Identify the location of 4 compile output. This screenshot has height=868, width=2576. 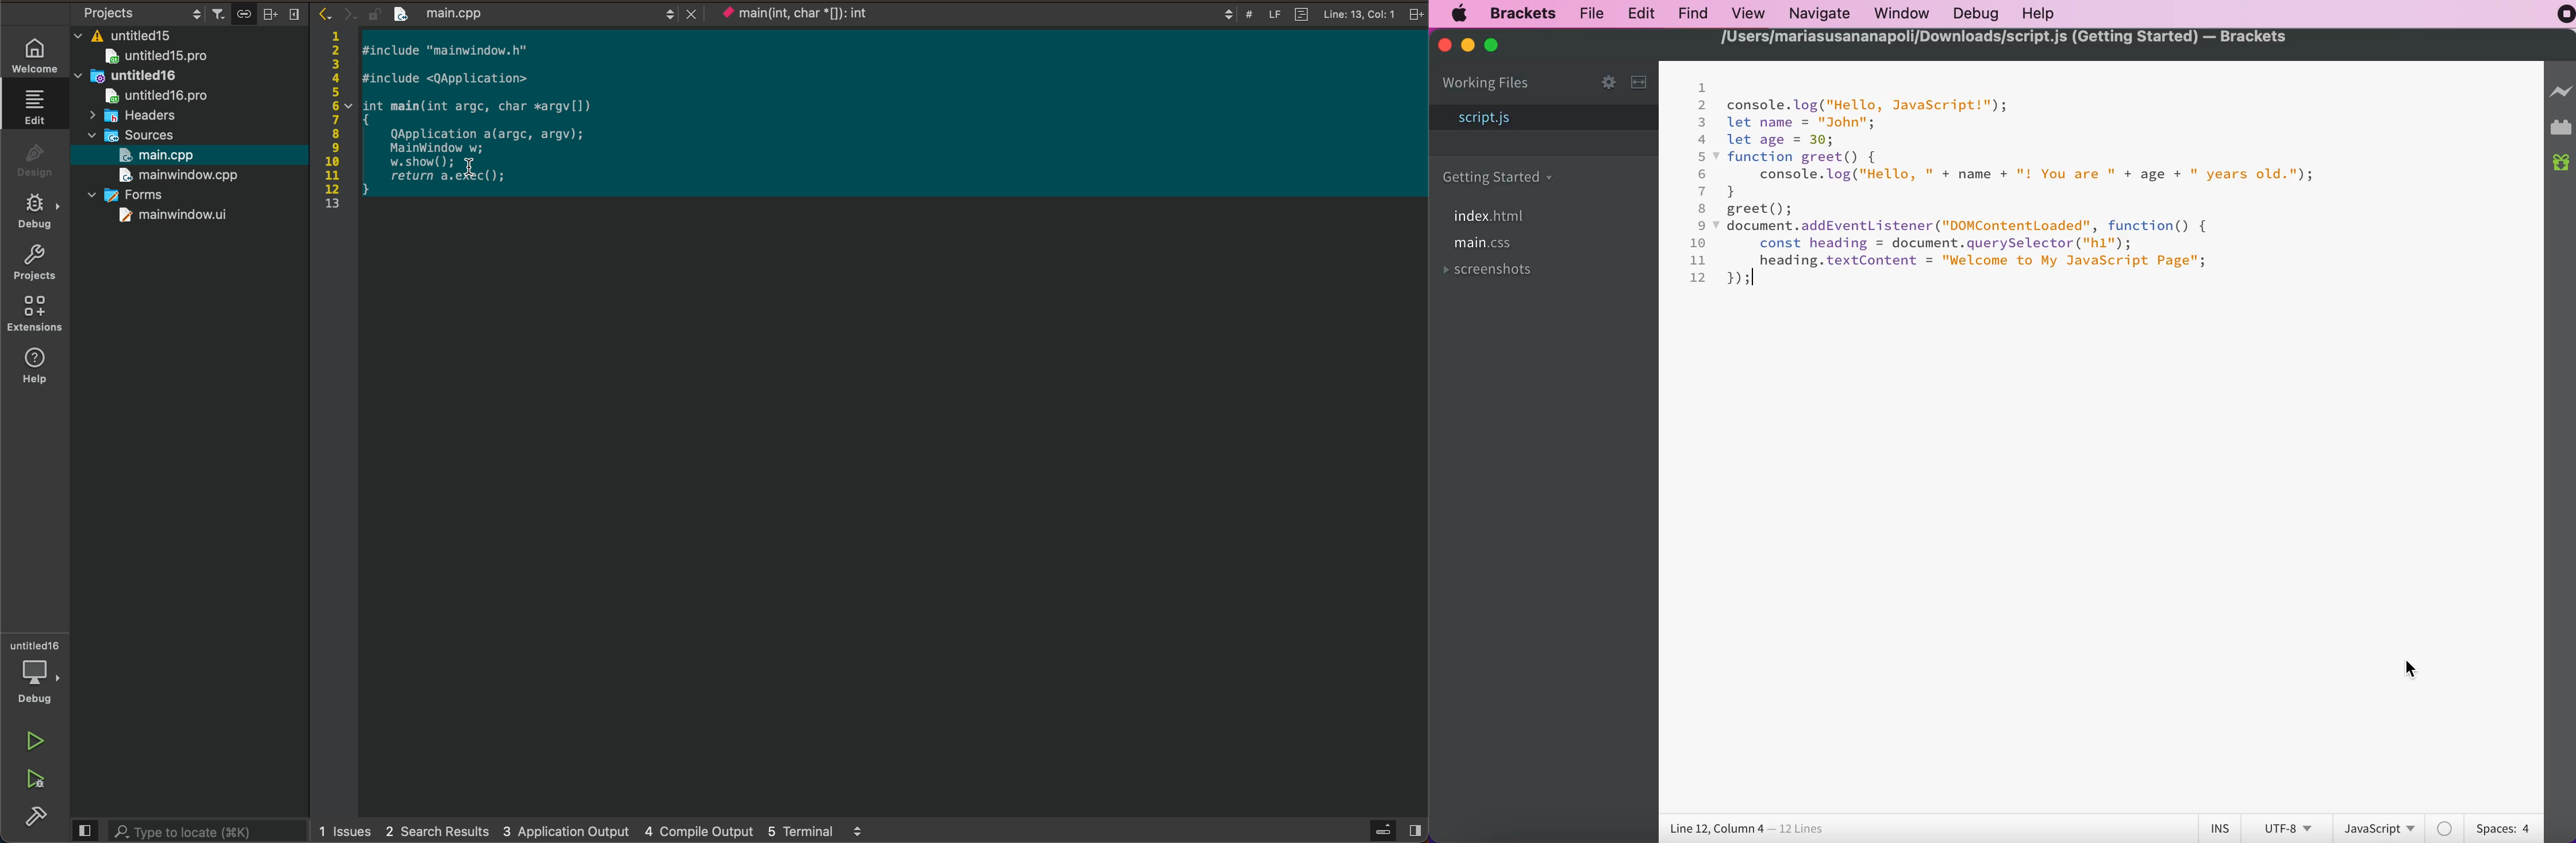
(702, 831).